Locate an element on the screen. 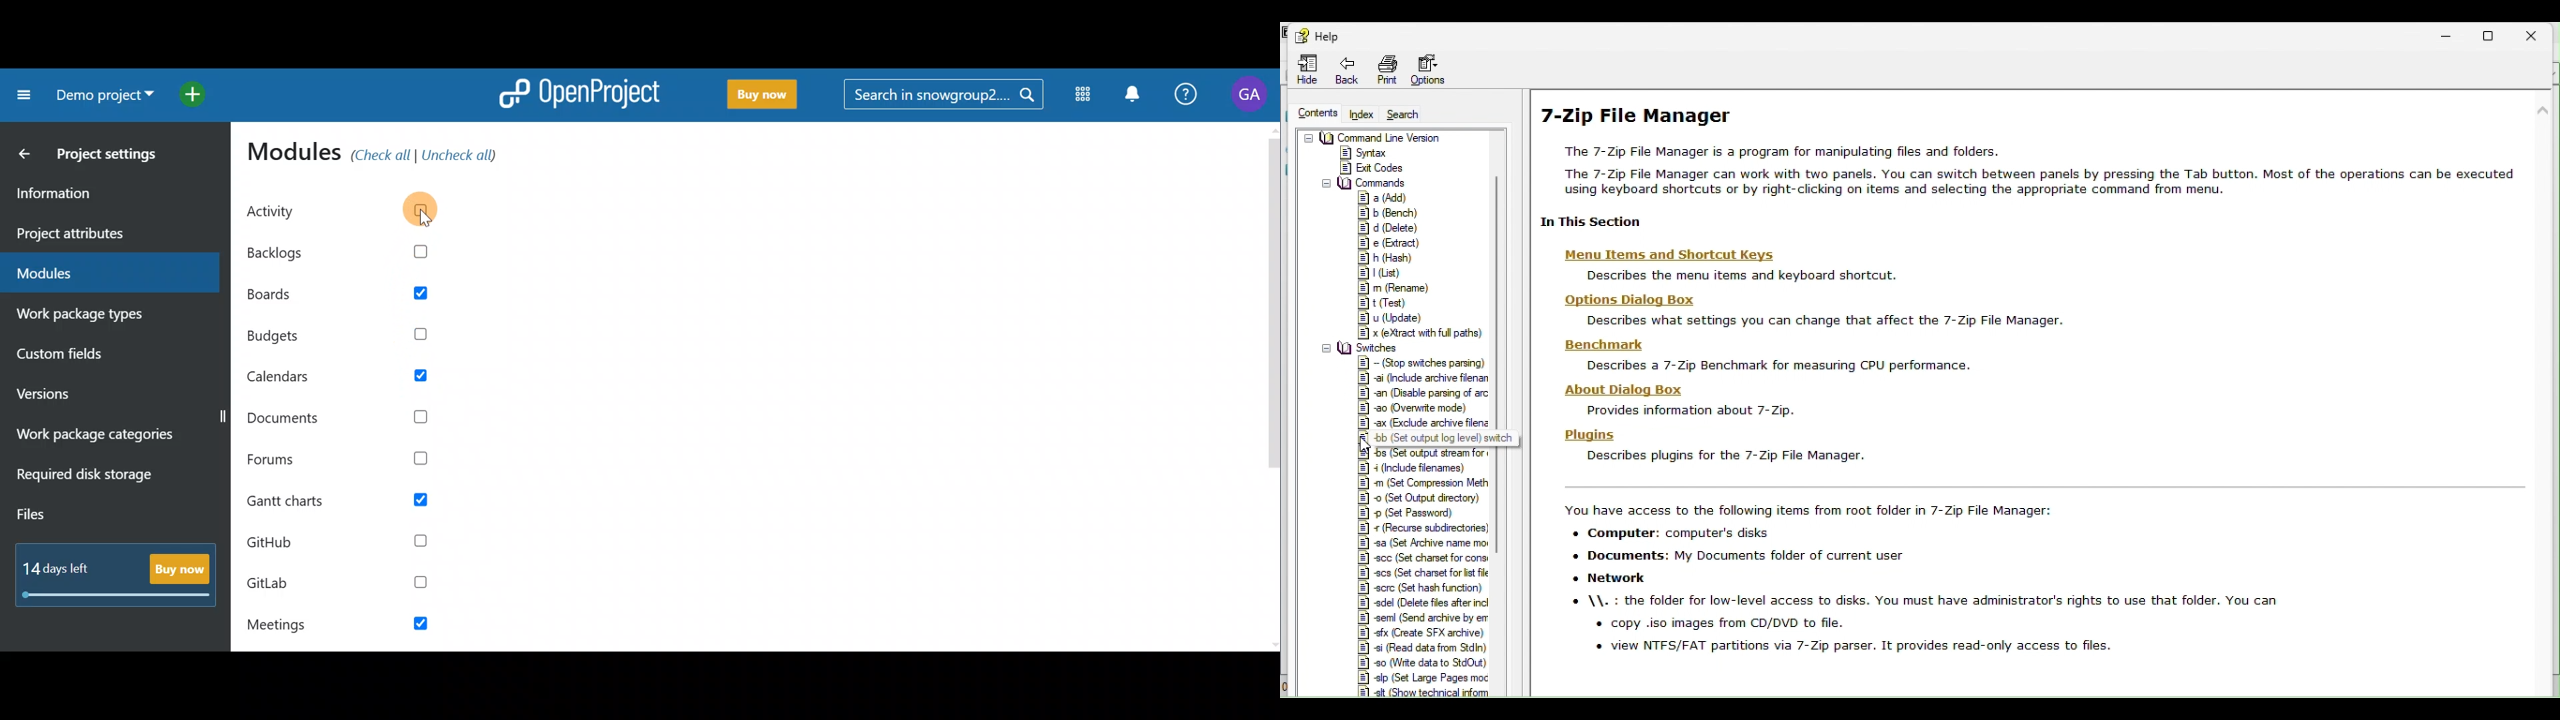  Project settings is located at coordinates (113, 157).